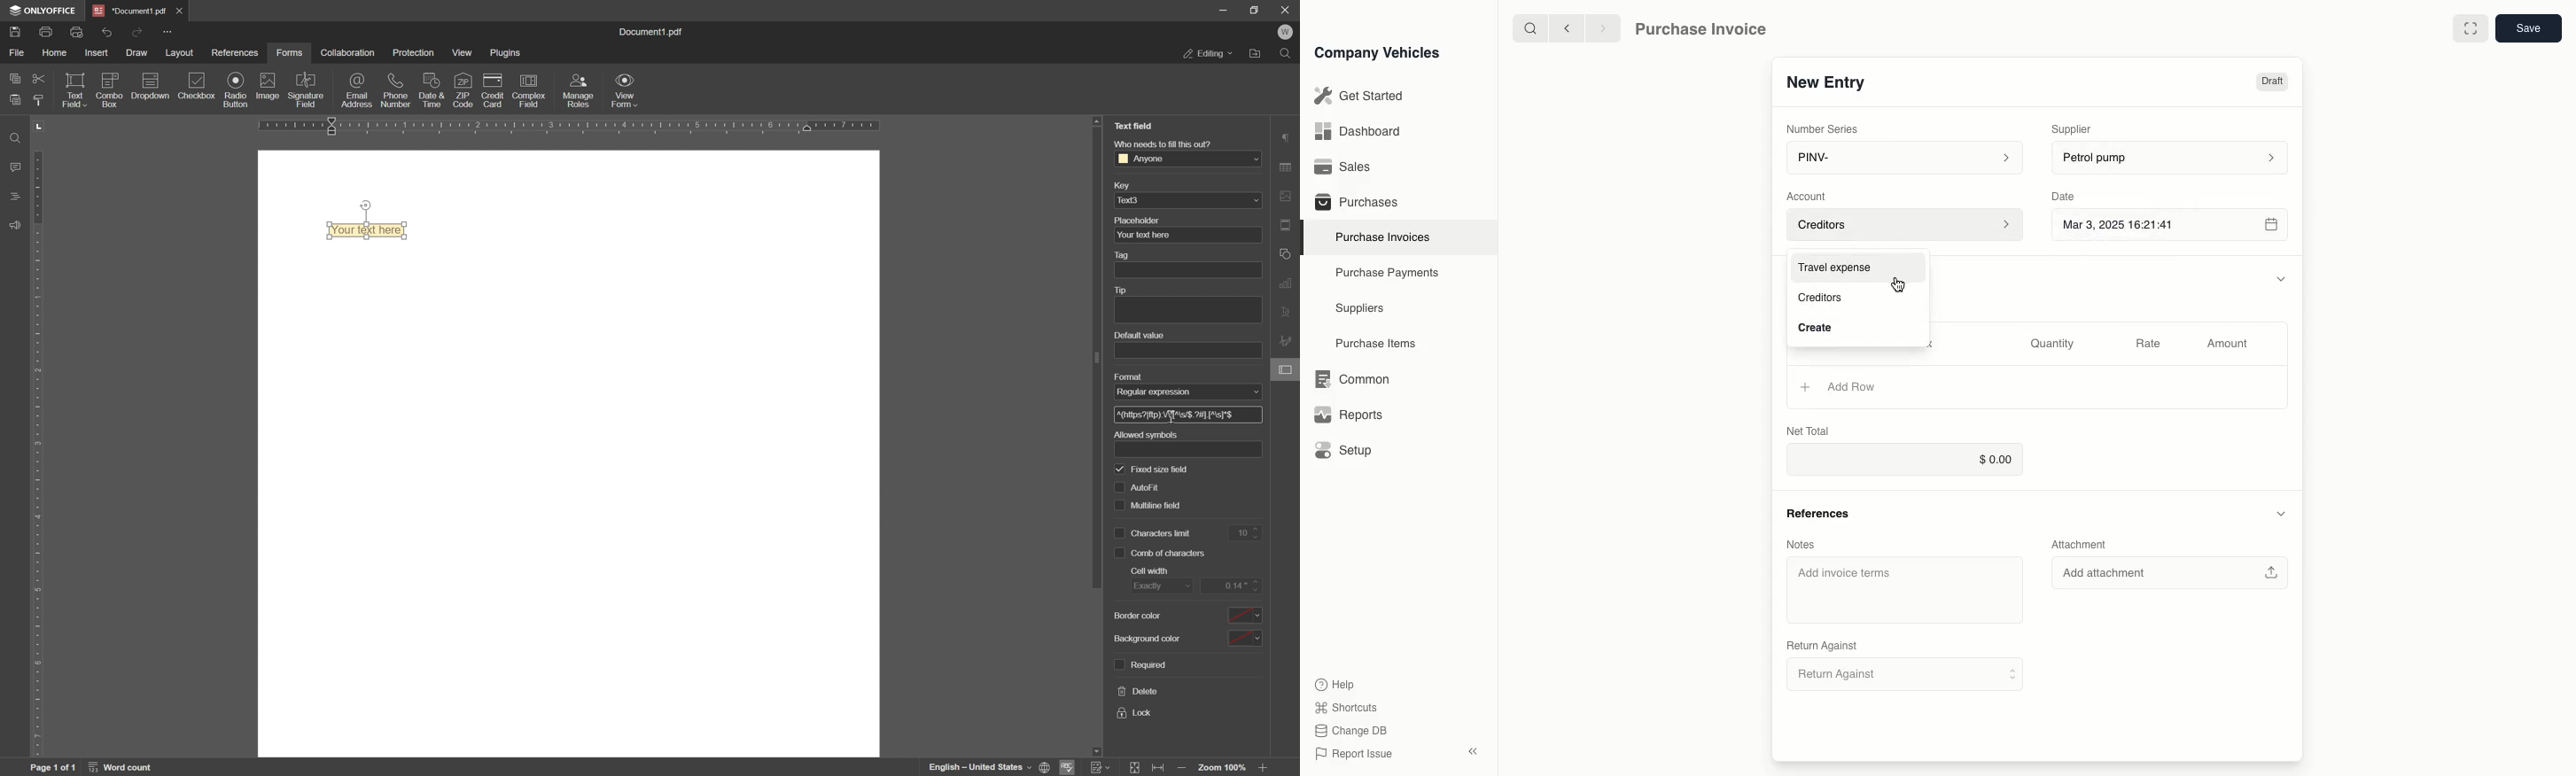 This screenshot has height=784, width=2576. I want to click on close sidebar, so click(1475, 749).